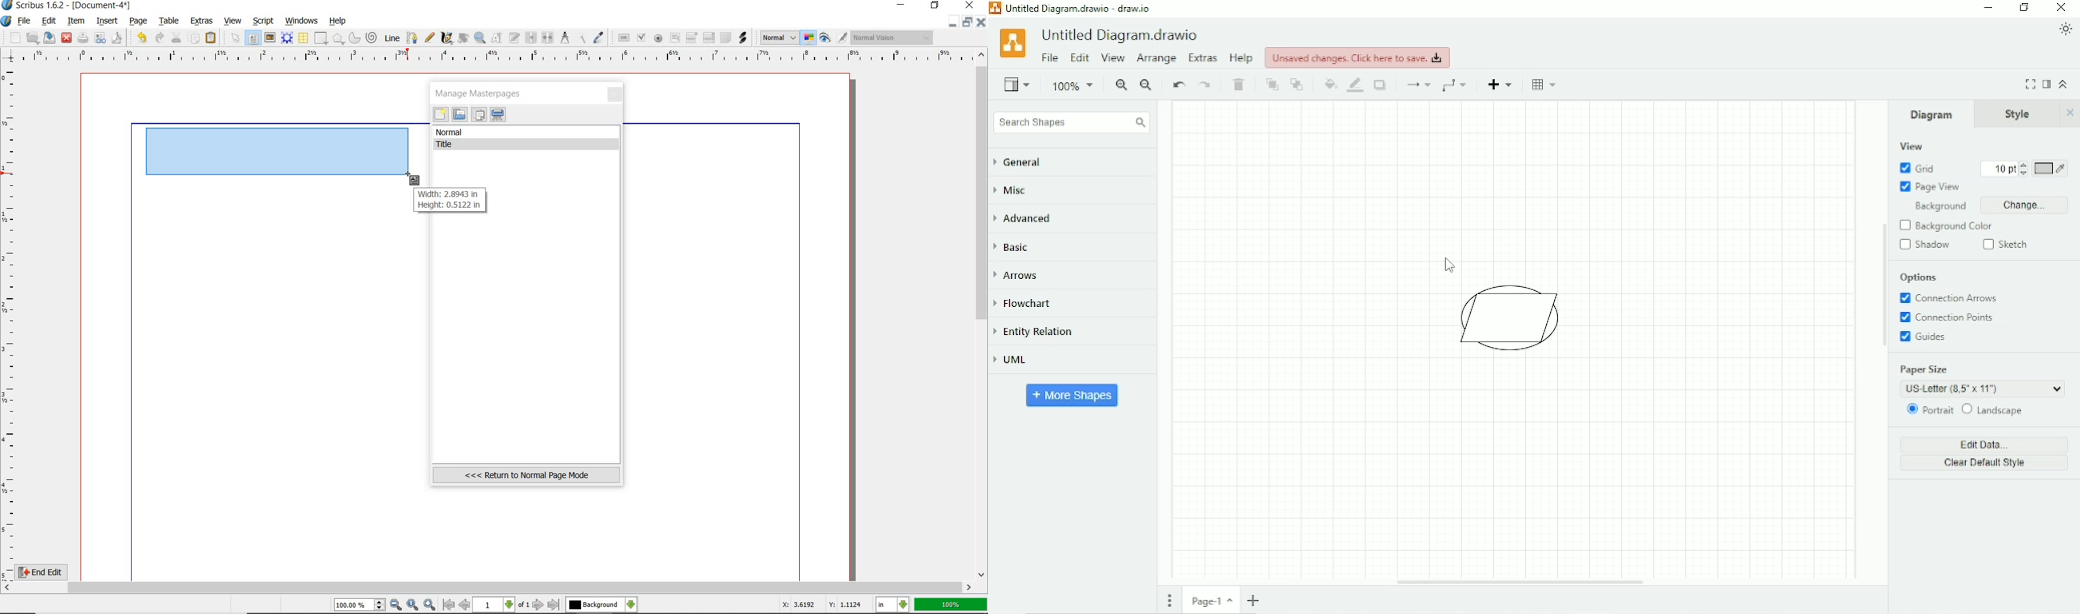  What do you see at coordinates (1113, 59) in the screenshot?
I see `View` at bounding box center [1113, 59].